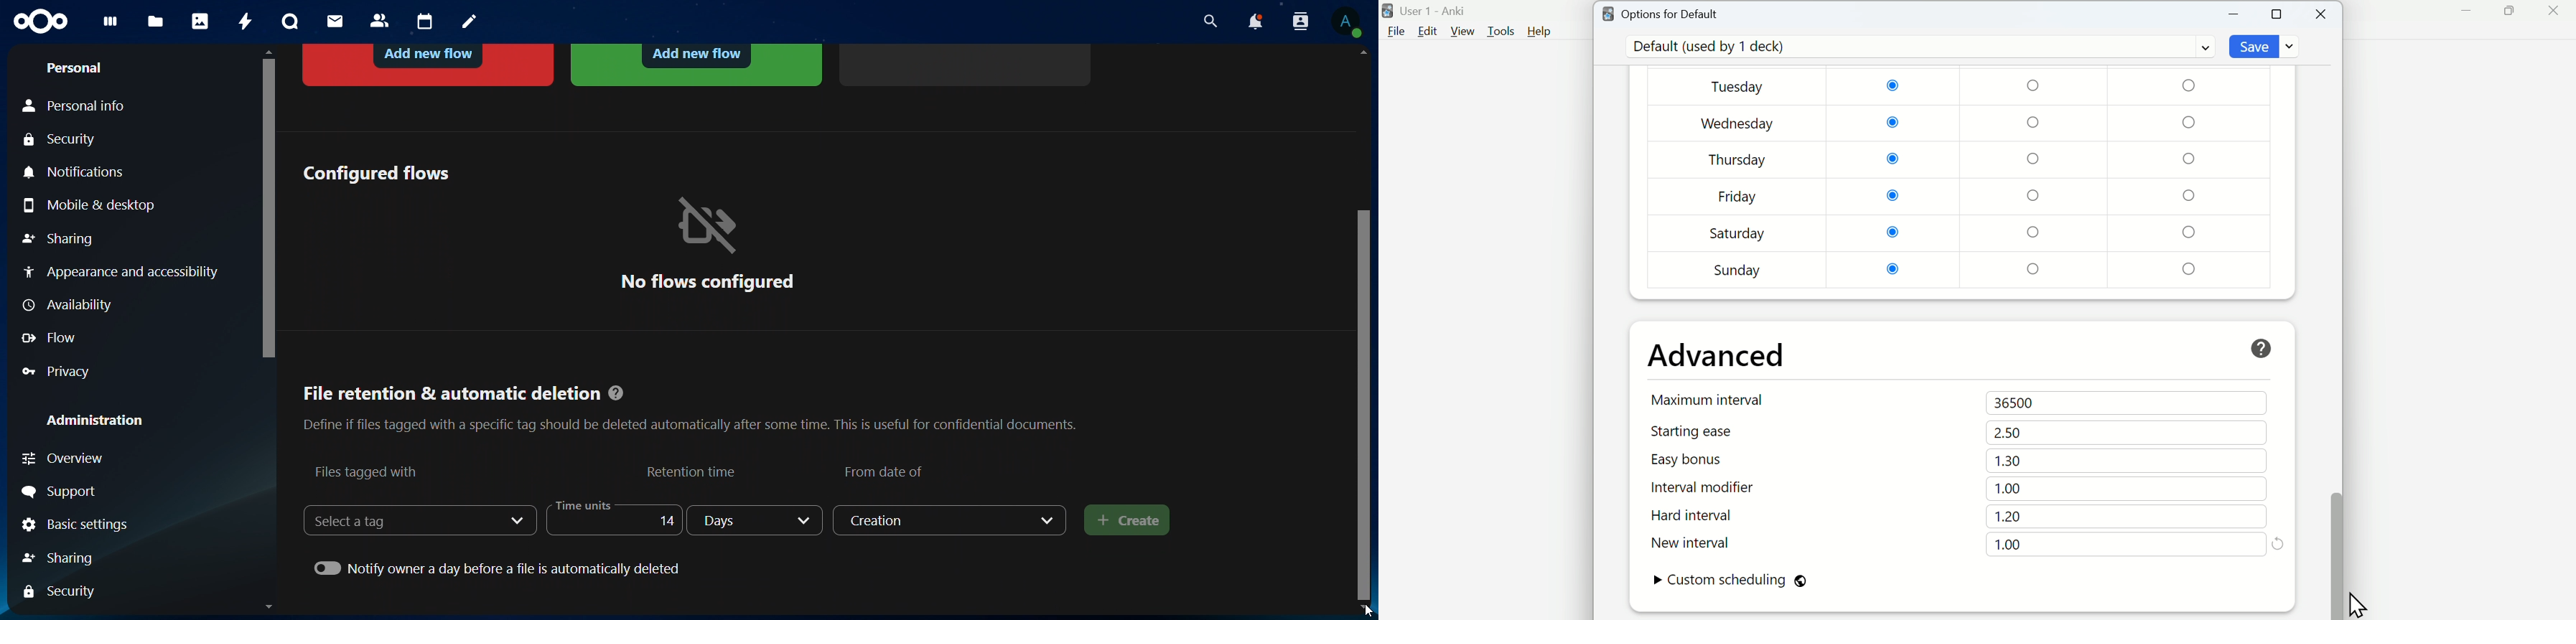 This screenshot has height=644, width=2576. I want to click on 1.30, so click(2008, 460).